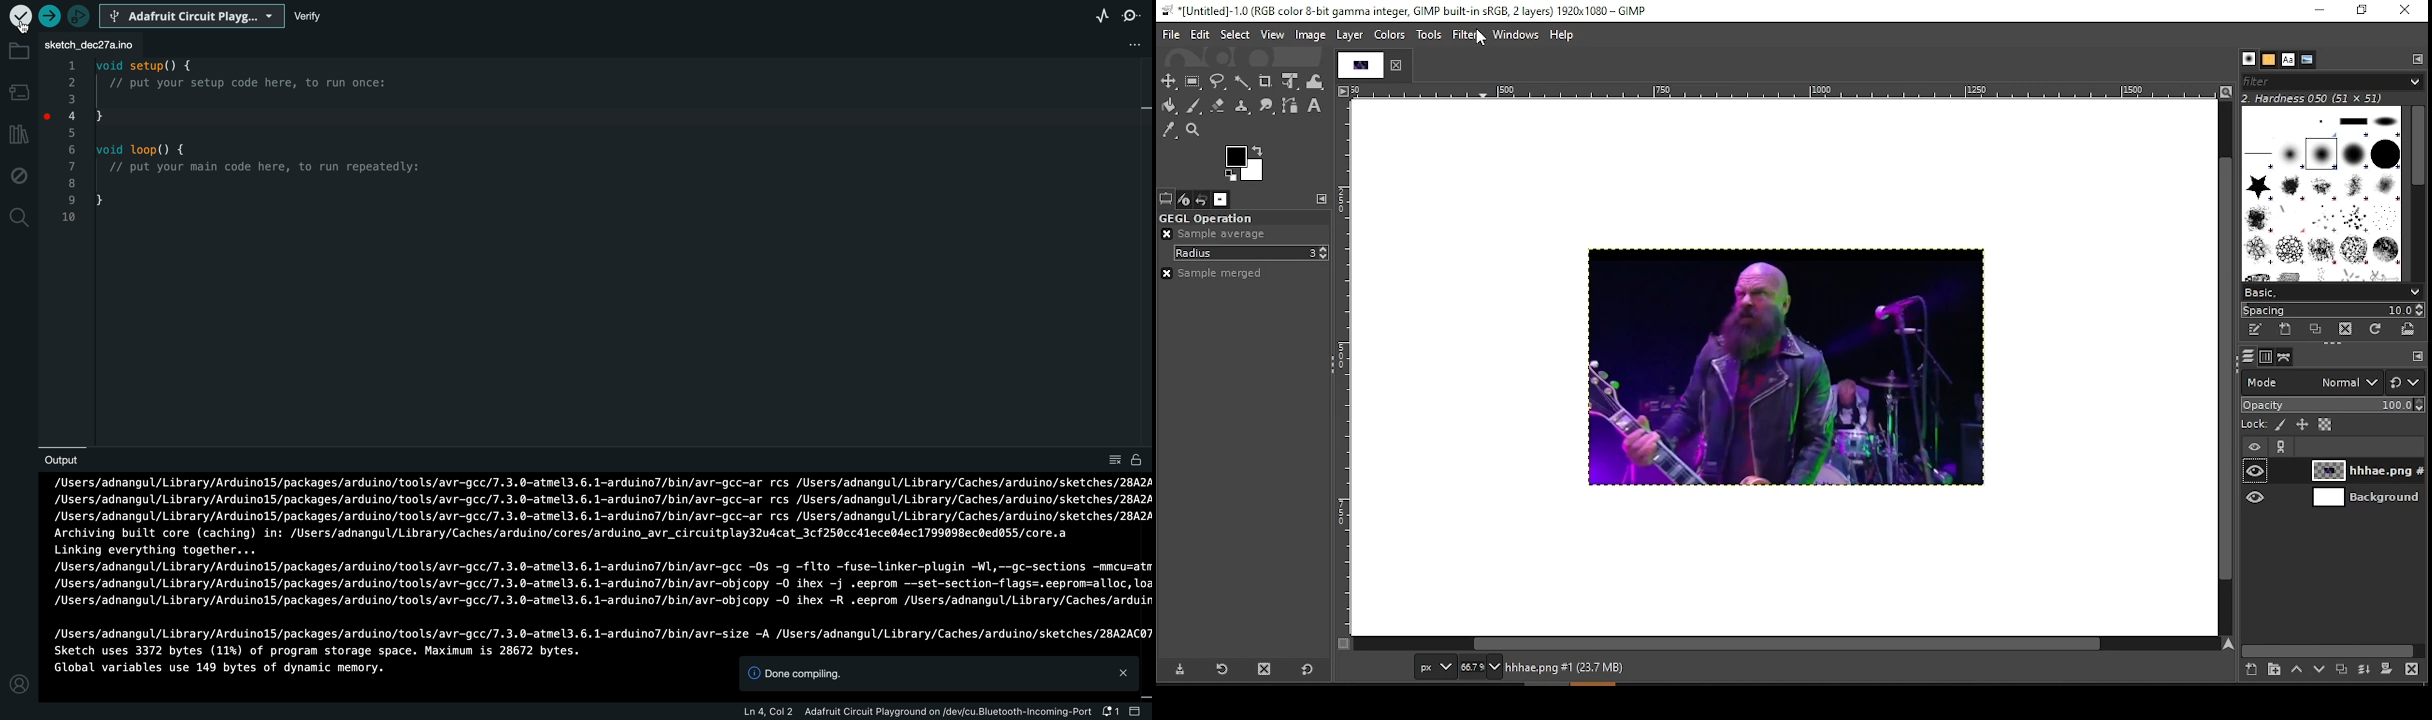  What do you see at coordinates (2415, 670) in the screenshot?
I see `delete layer` at bounding box center [2415, 670].